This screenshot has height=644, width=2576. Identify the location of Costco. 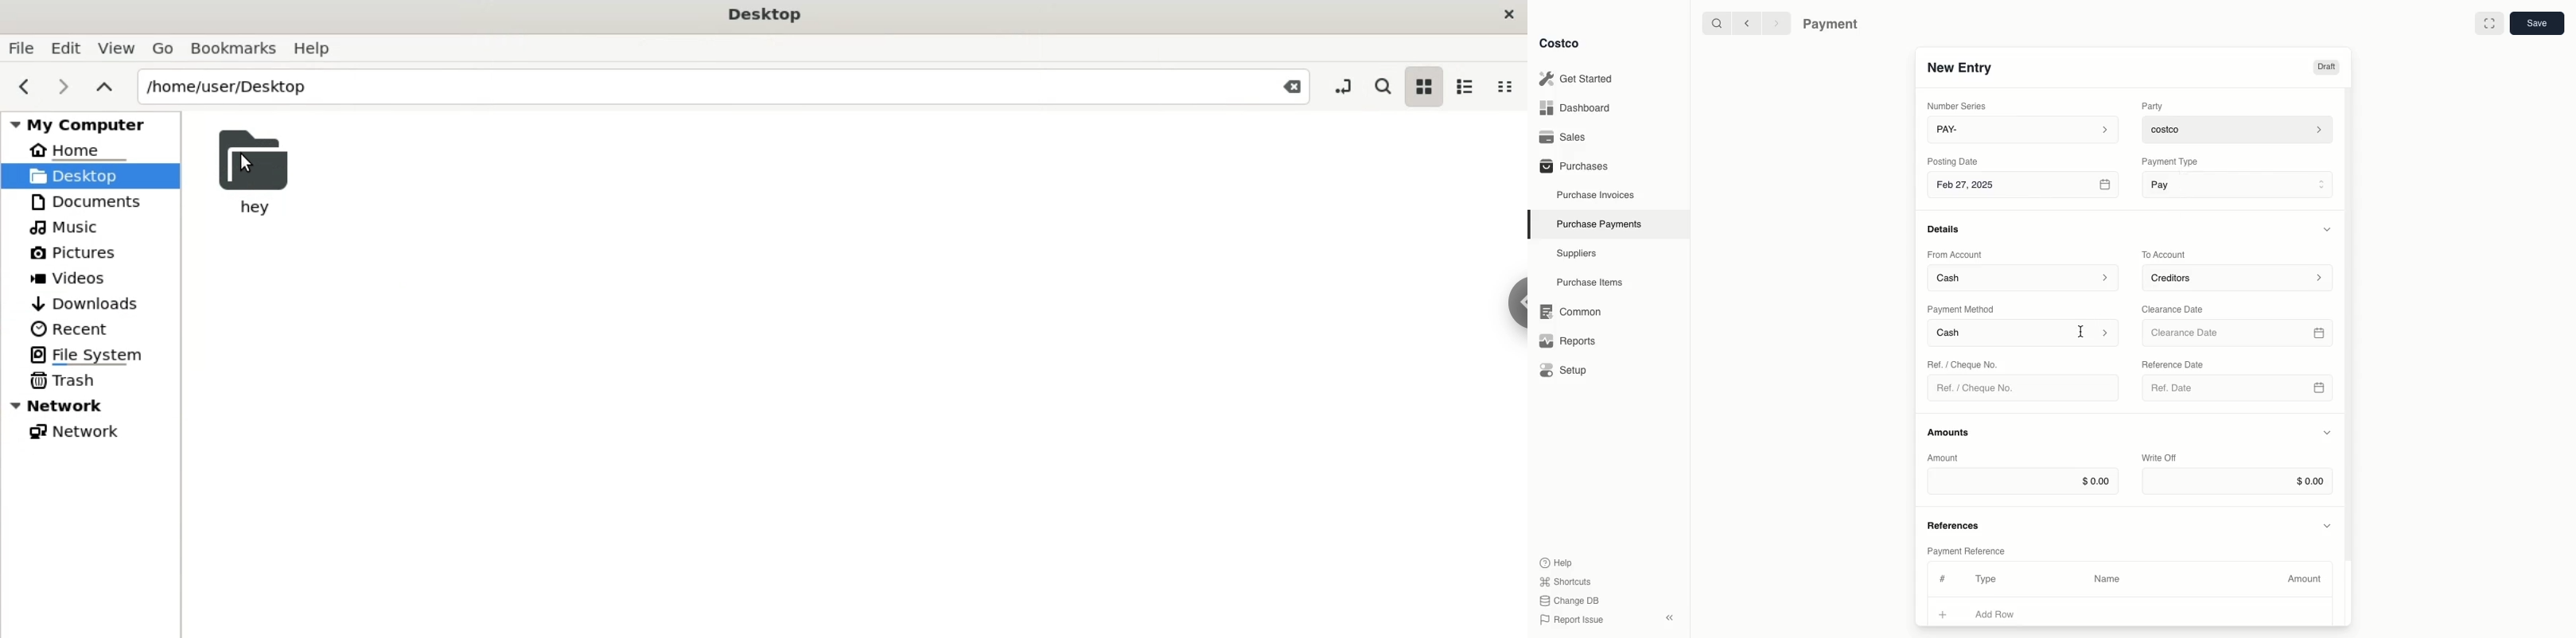
(1559, 43).